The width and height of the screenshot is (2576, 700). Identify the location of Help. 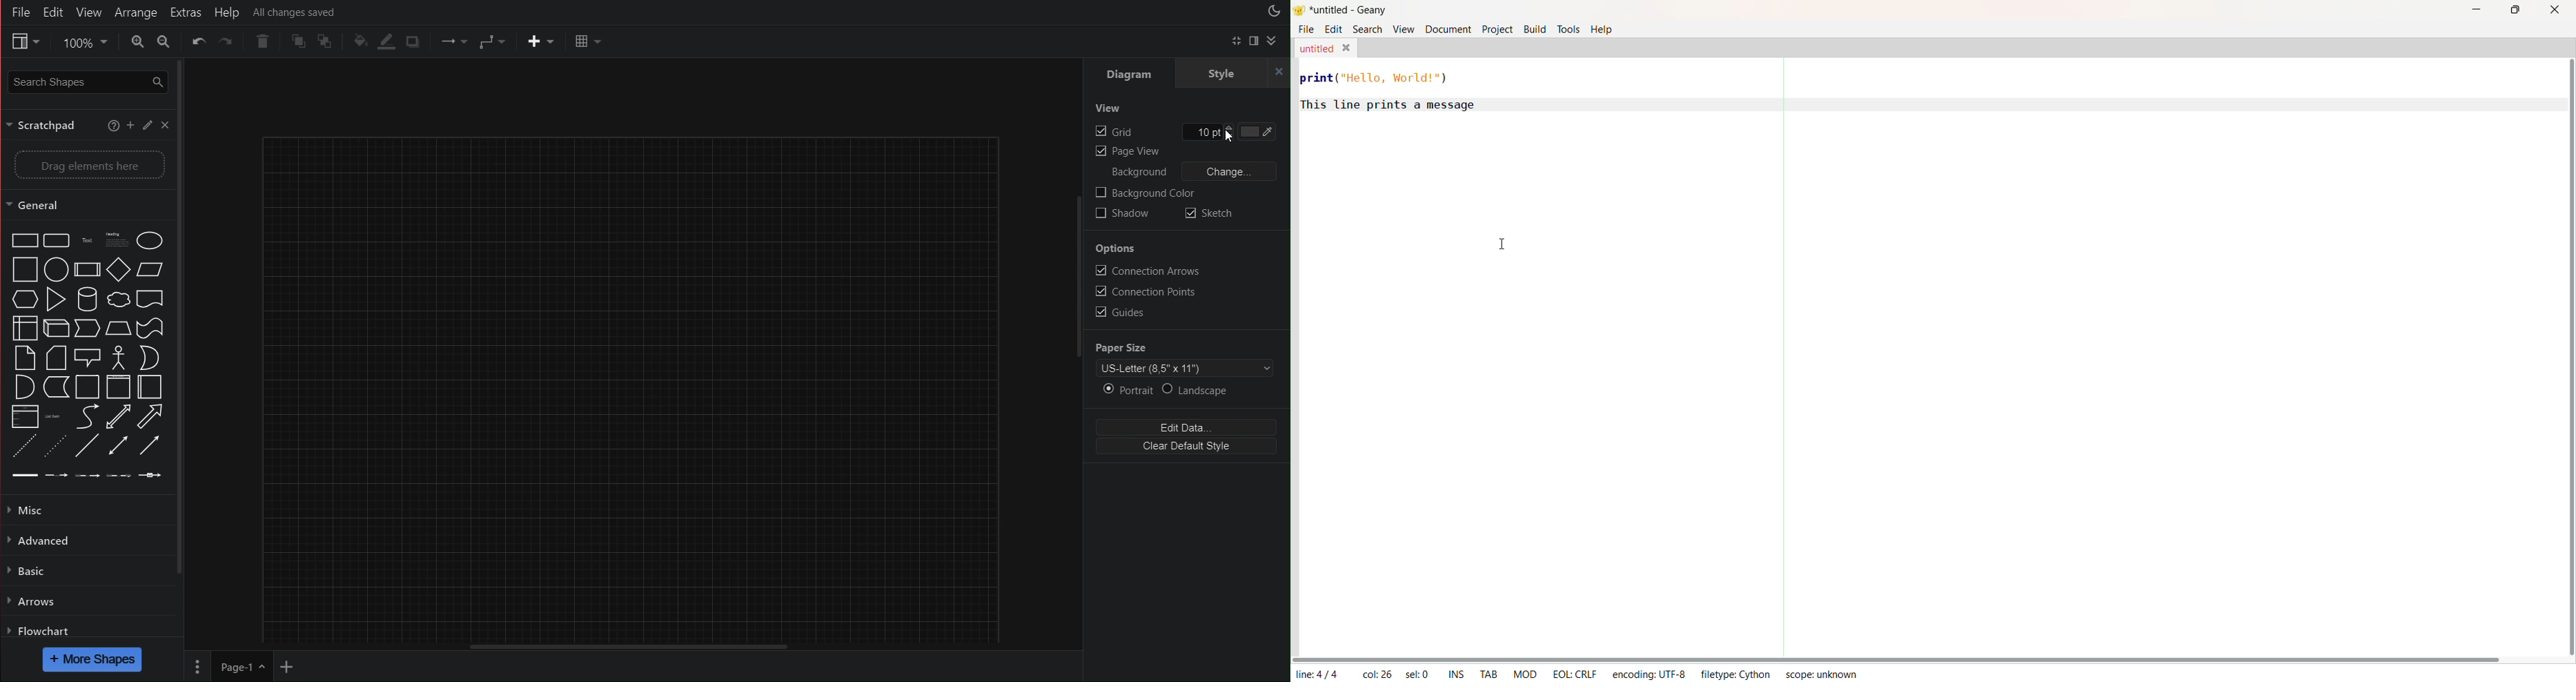
(113, 126).